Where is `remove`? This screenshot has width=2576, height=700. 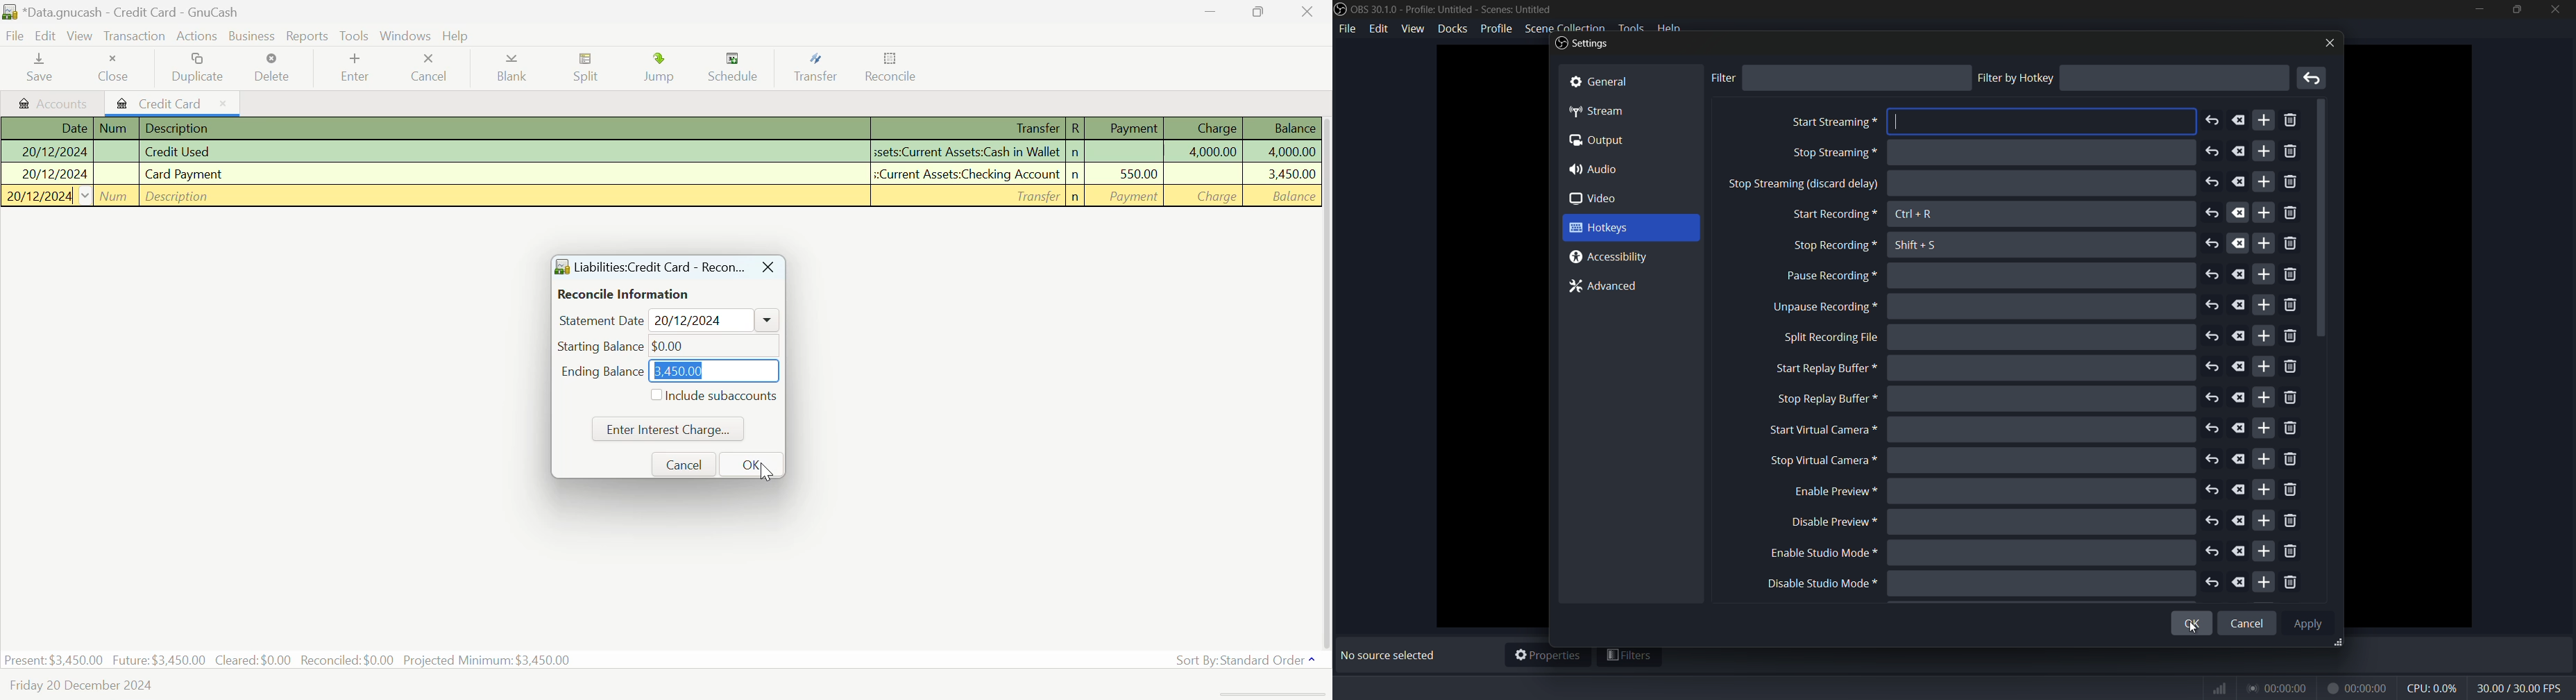
remove is located at coordinates (2290, 368).